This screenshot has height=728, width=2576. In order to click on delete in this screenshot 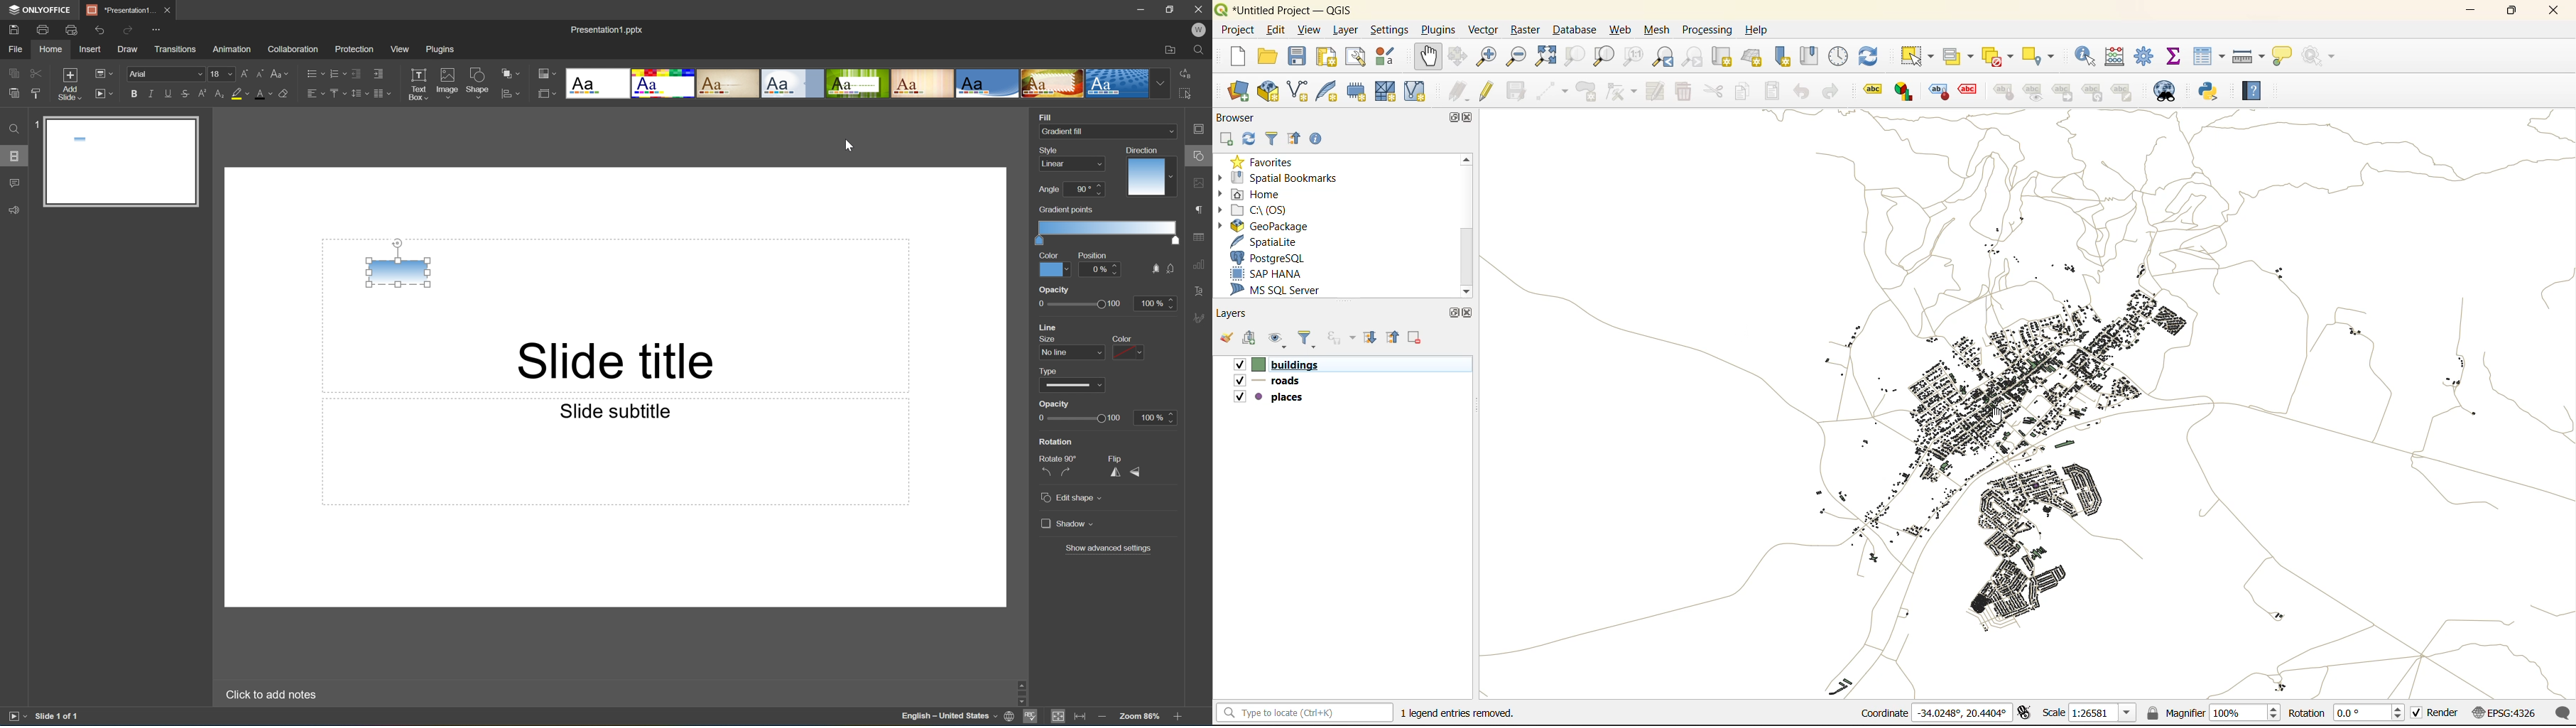, I will do `click(1685, 92)`.